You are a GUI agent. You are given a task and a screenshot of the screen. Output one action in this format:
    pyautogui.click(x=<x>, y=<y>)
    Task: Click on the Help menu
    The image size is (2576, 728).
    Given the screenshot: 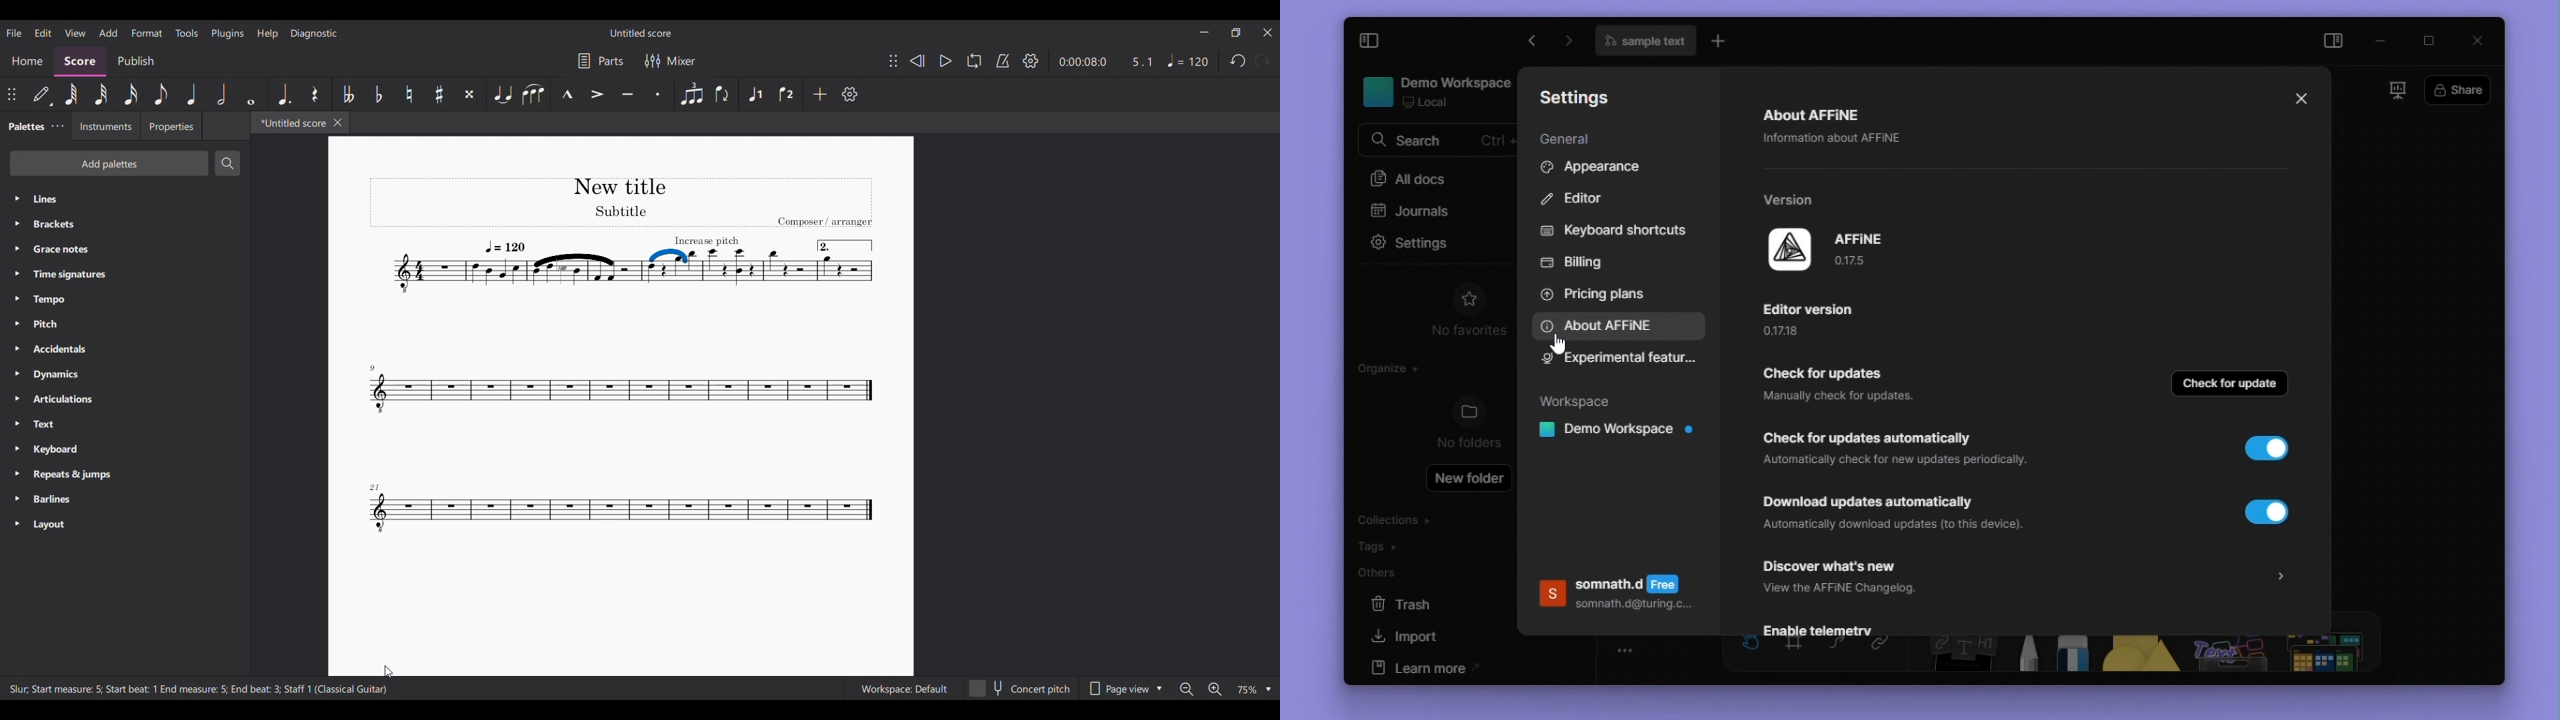 What is the action you would take?
    pyautogui.click(x=268, y=34)
    